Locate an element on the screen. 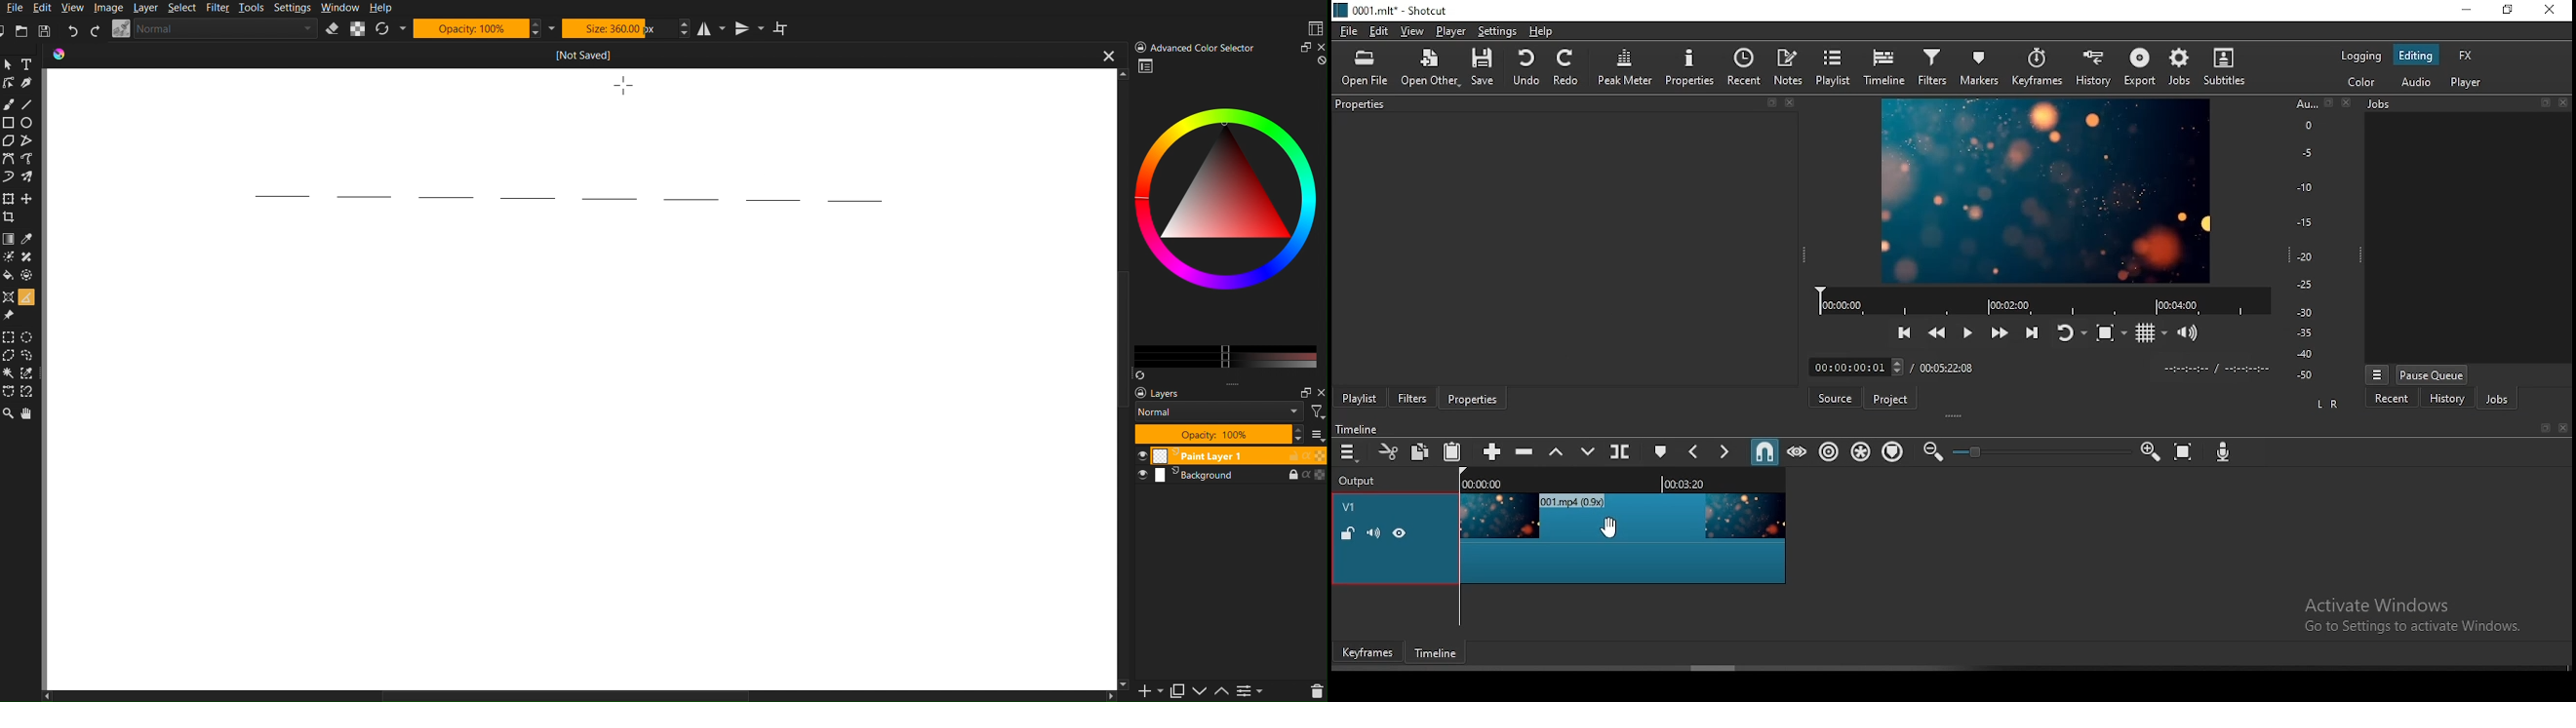 Image resolution: width=2576 pixels, height=728 pixels. next marker is located at coordinates (1724, 450).